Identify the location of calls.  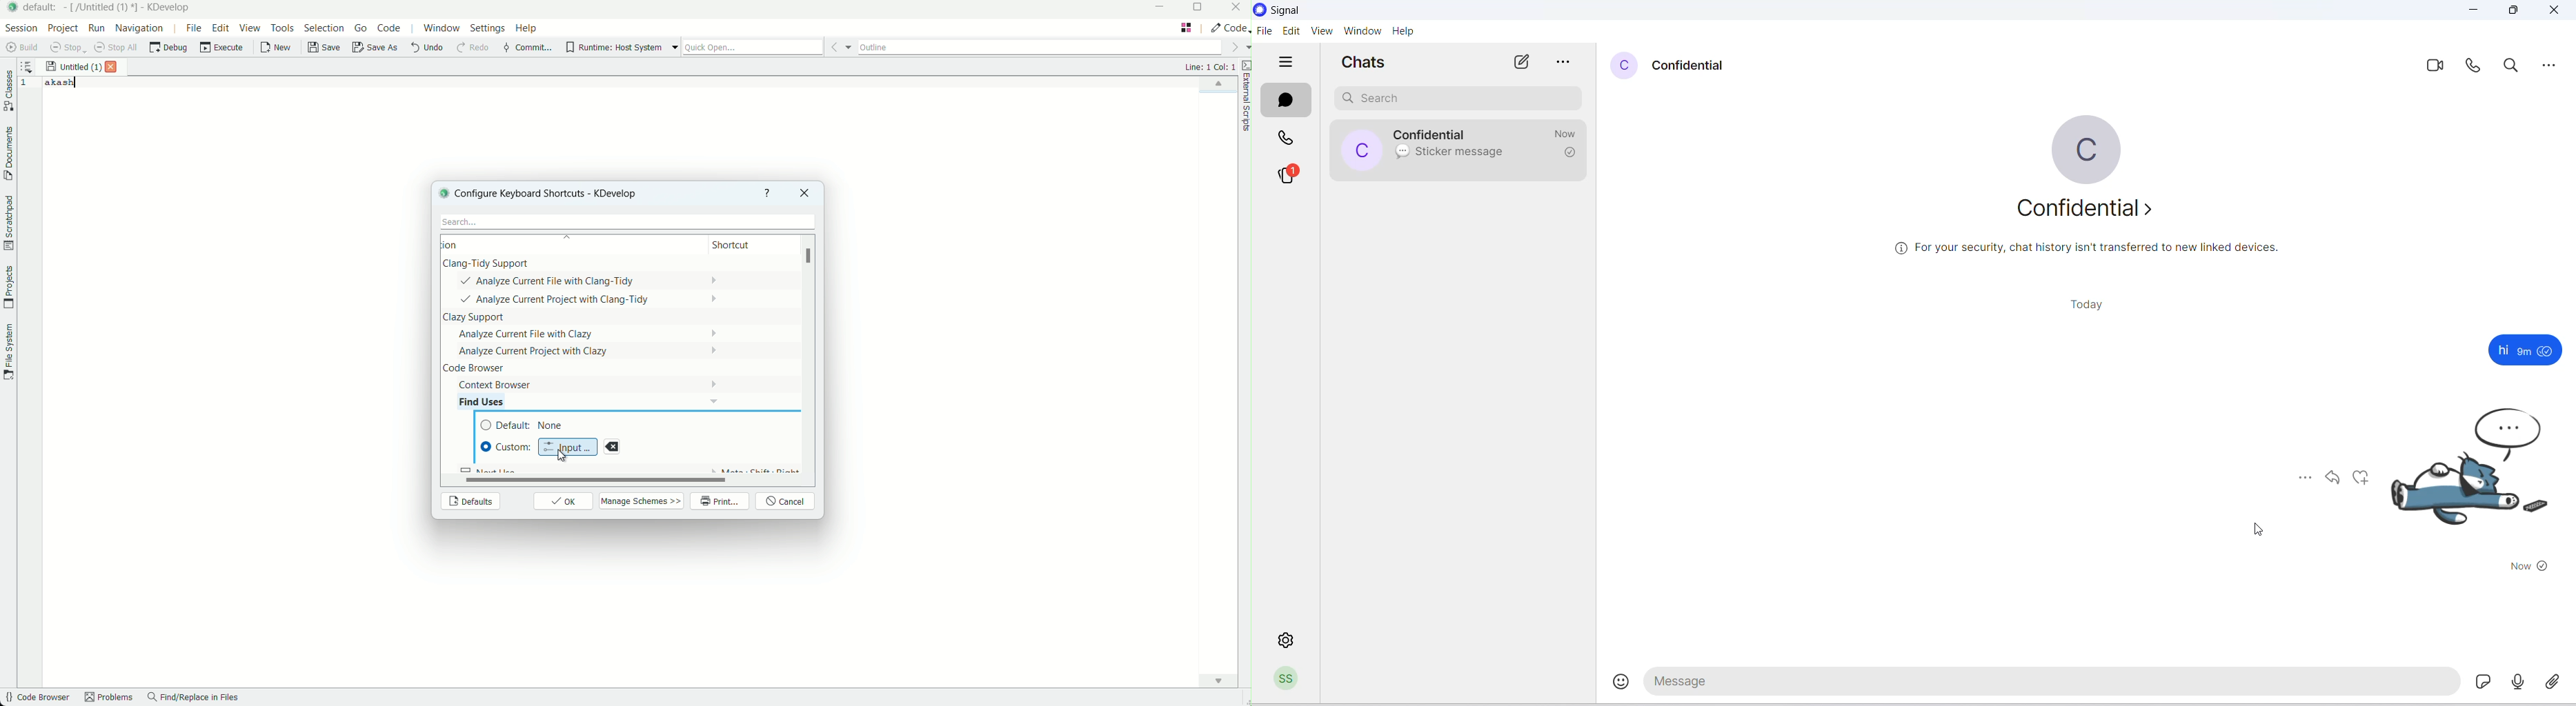
(1288, 136).